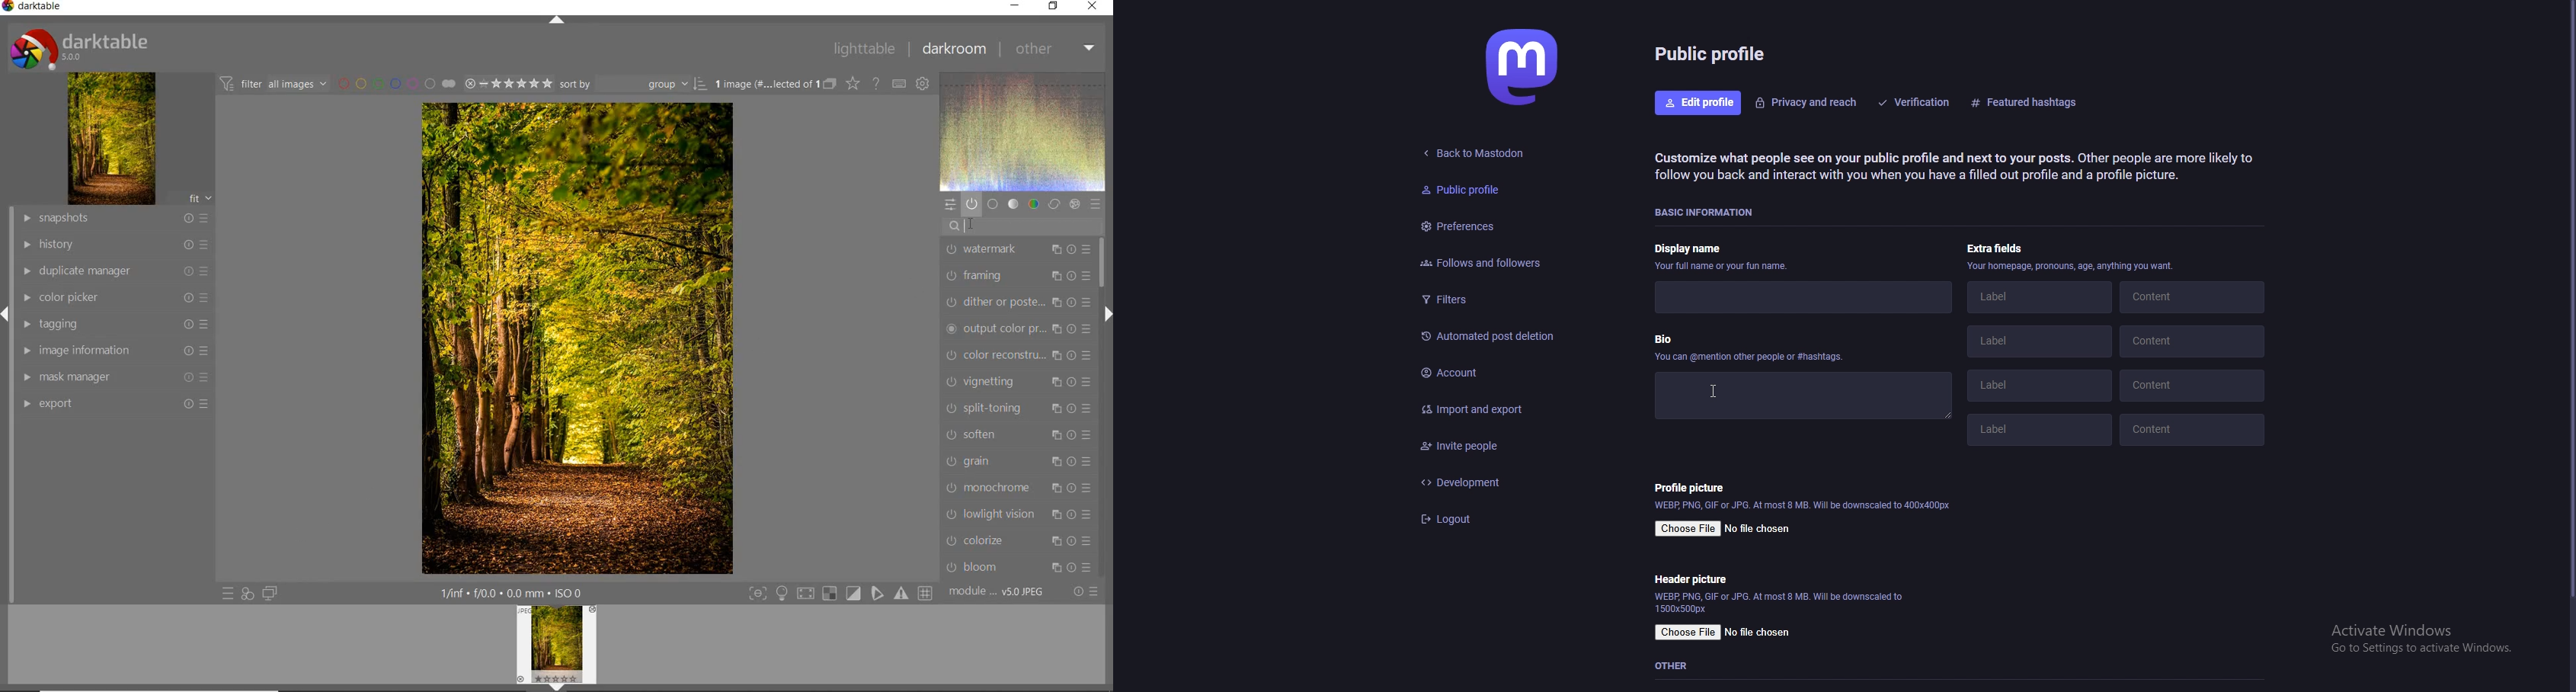  I want to click on change type of overlay, so click(852, 85).